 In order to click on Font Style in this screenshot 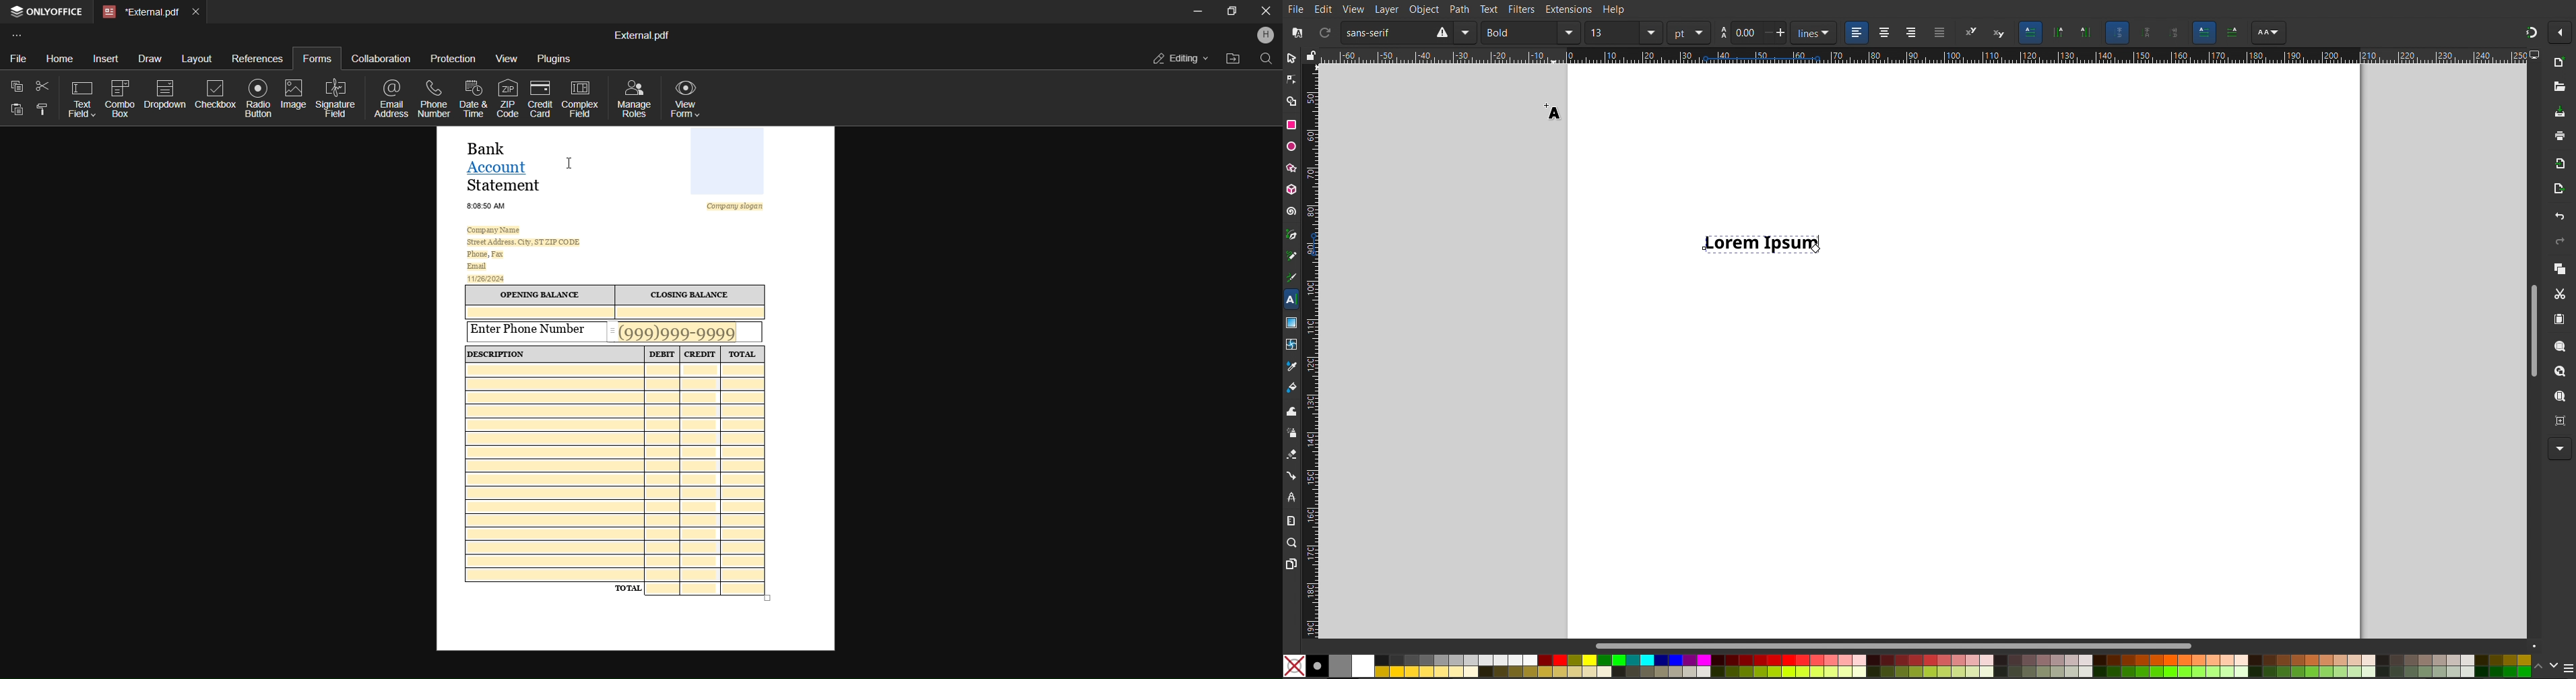, I will do `click(1530, 34)`.